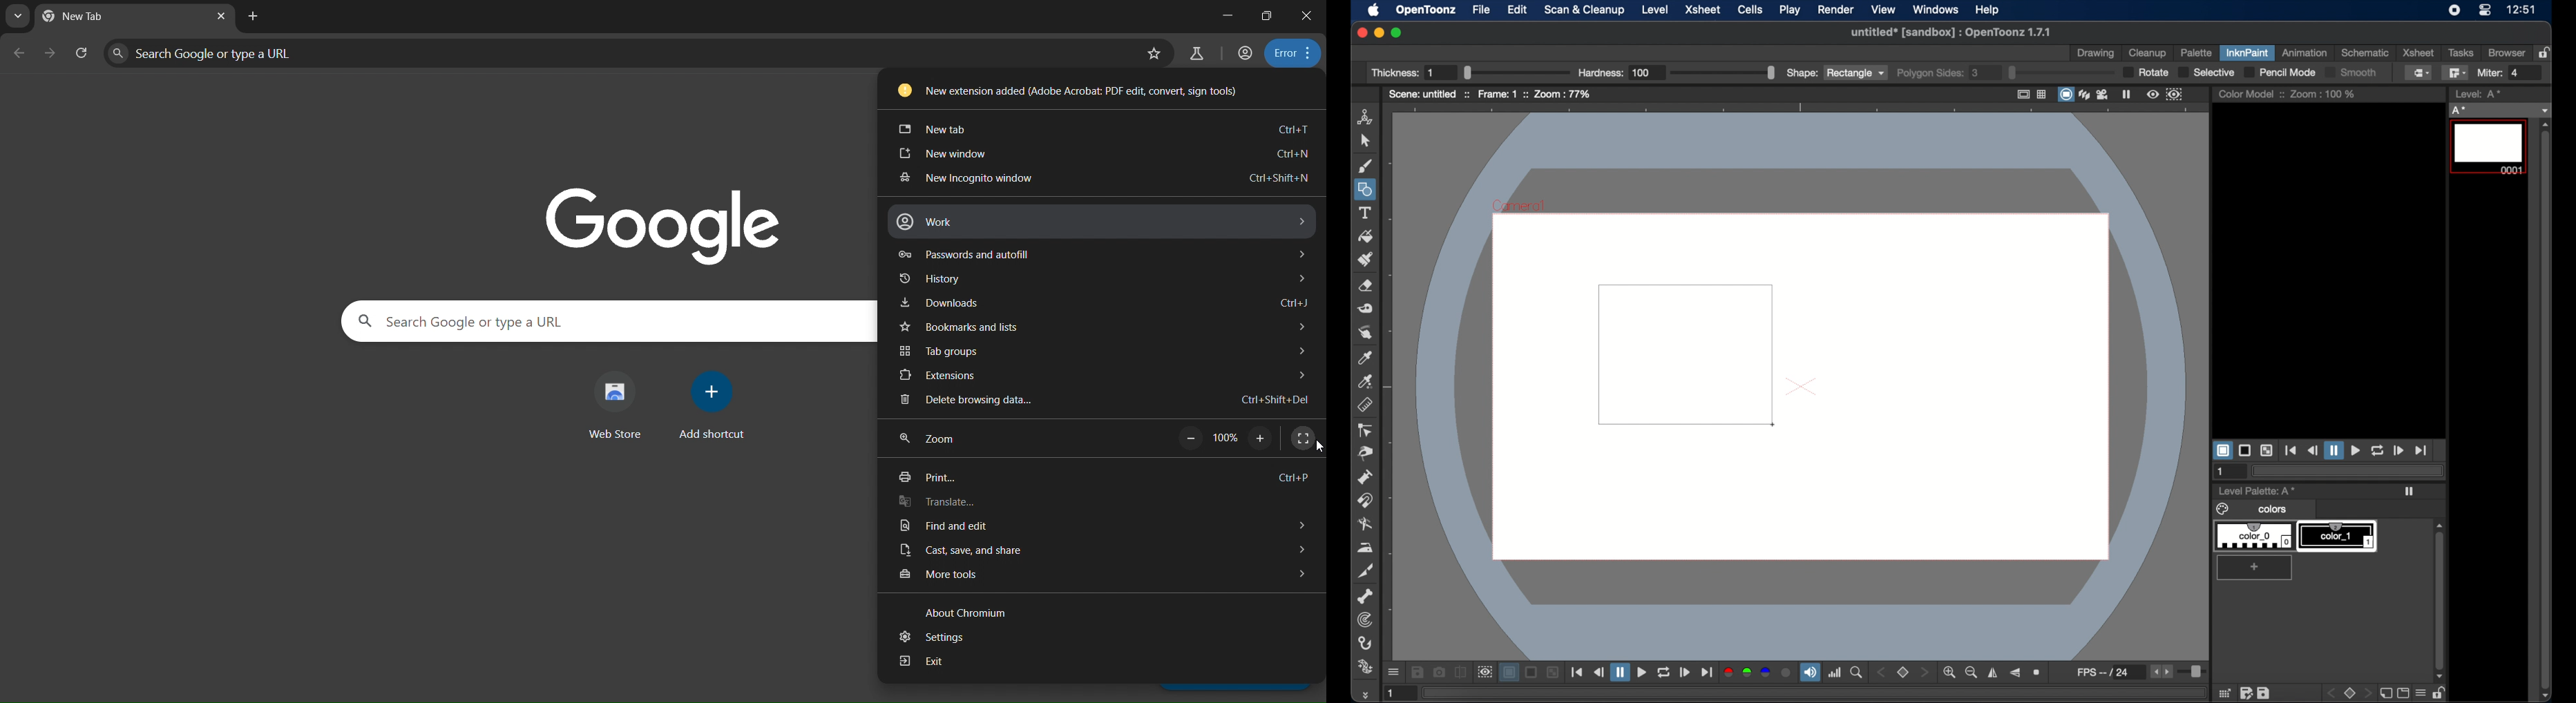 This screenshot has height=728, width=2576. What do you see at coordinates (1244, 52) in the screenshot?
I see `account` at bounding box center [1244, 52].